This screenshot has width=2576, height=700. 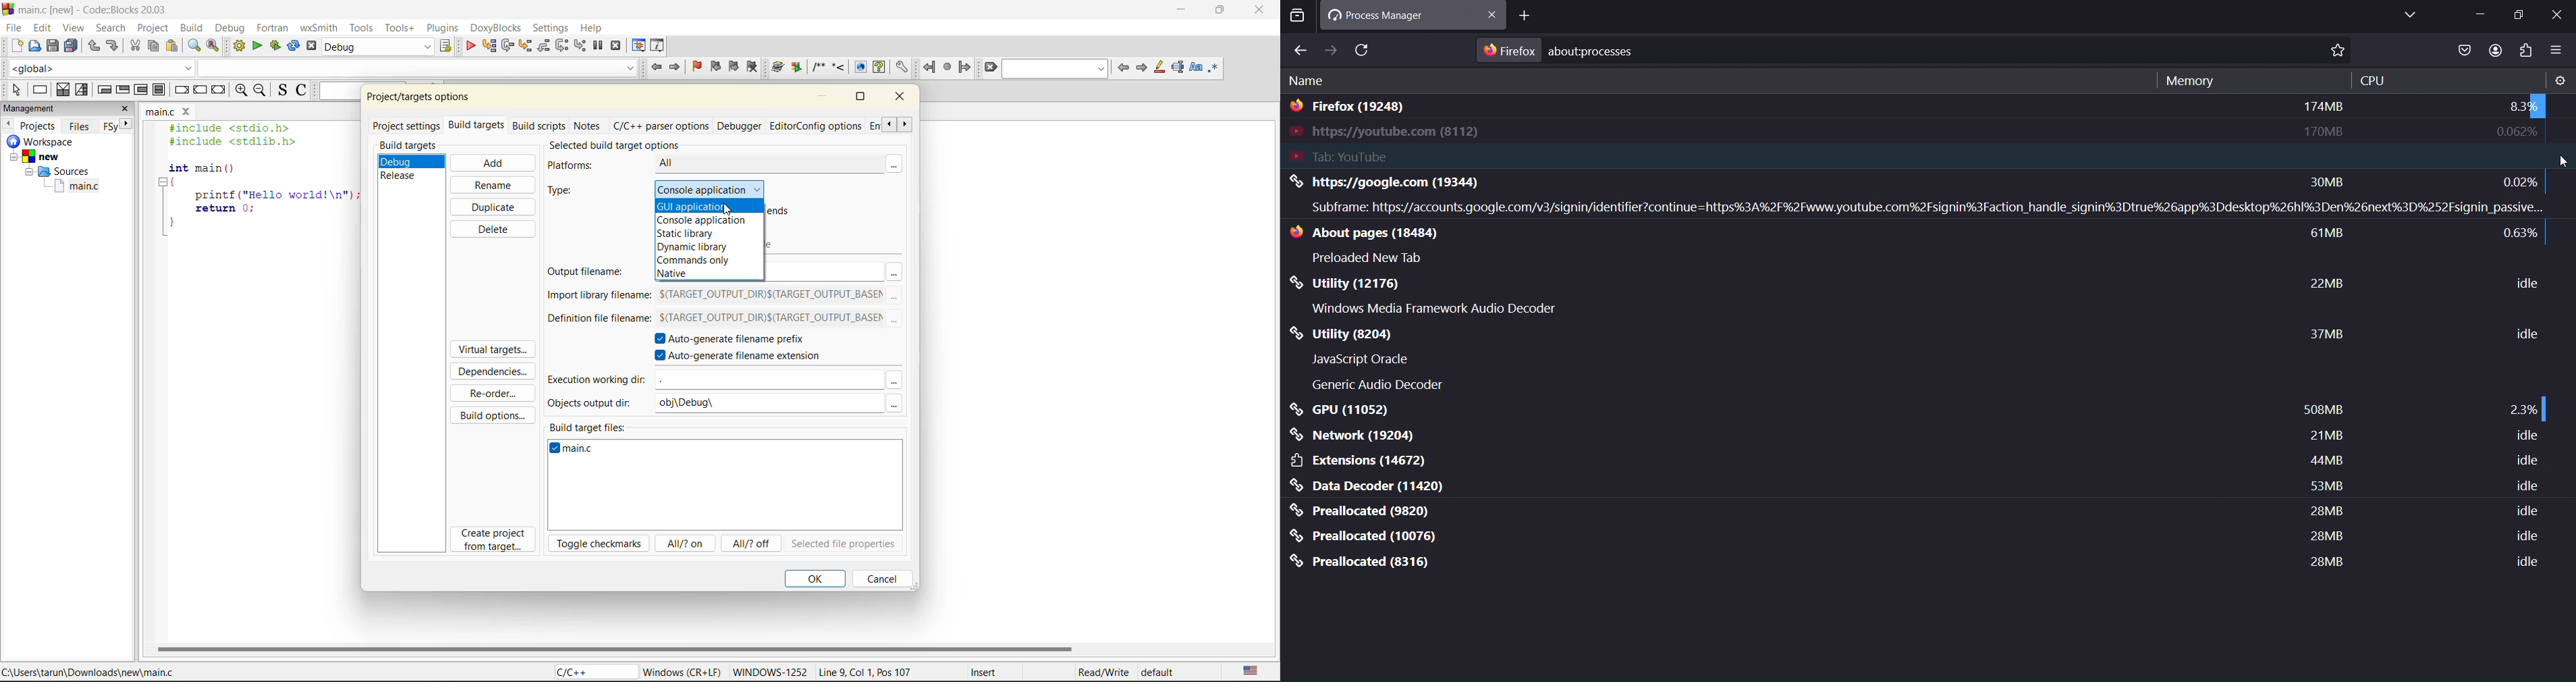 I want to click on close, so click(x=124, y=109).